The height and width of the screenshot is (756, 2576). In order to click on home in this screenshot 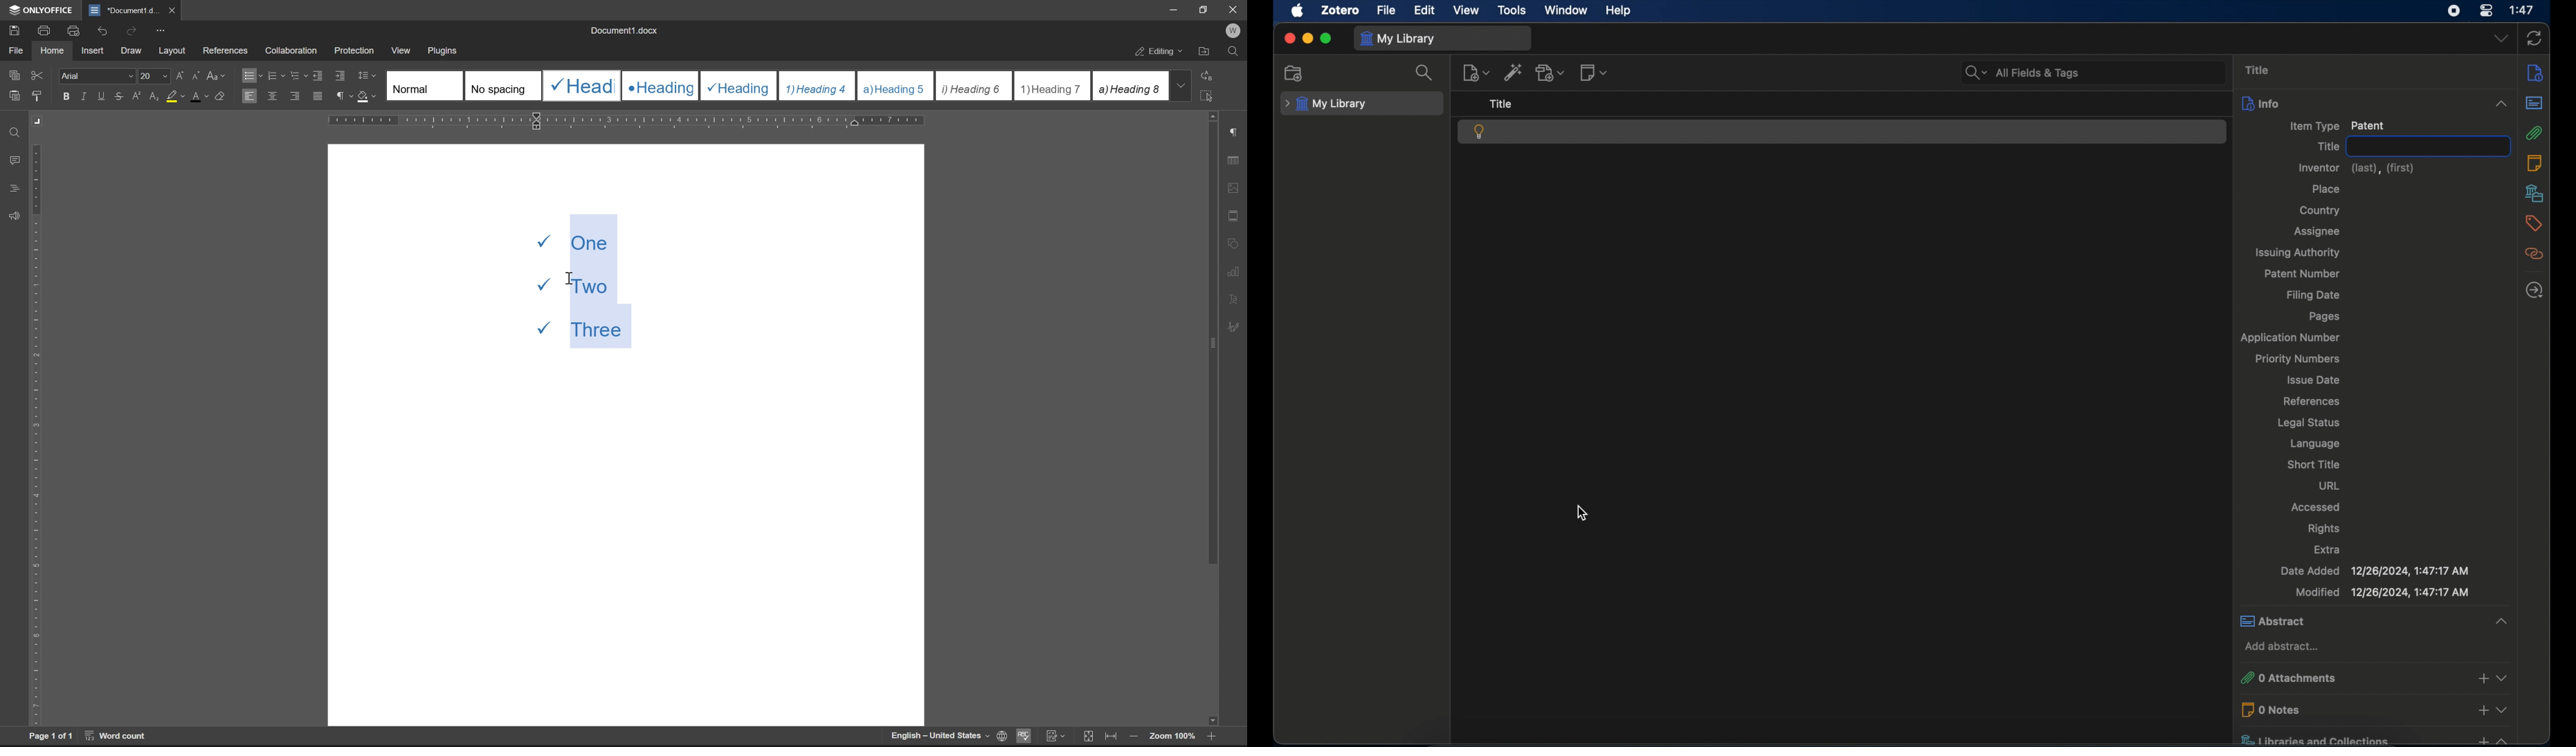, I will do `click(52, 49)`.